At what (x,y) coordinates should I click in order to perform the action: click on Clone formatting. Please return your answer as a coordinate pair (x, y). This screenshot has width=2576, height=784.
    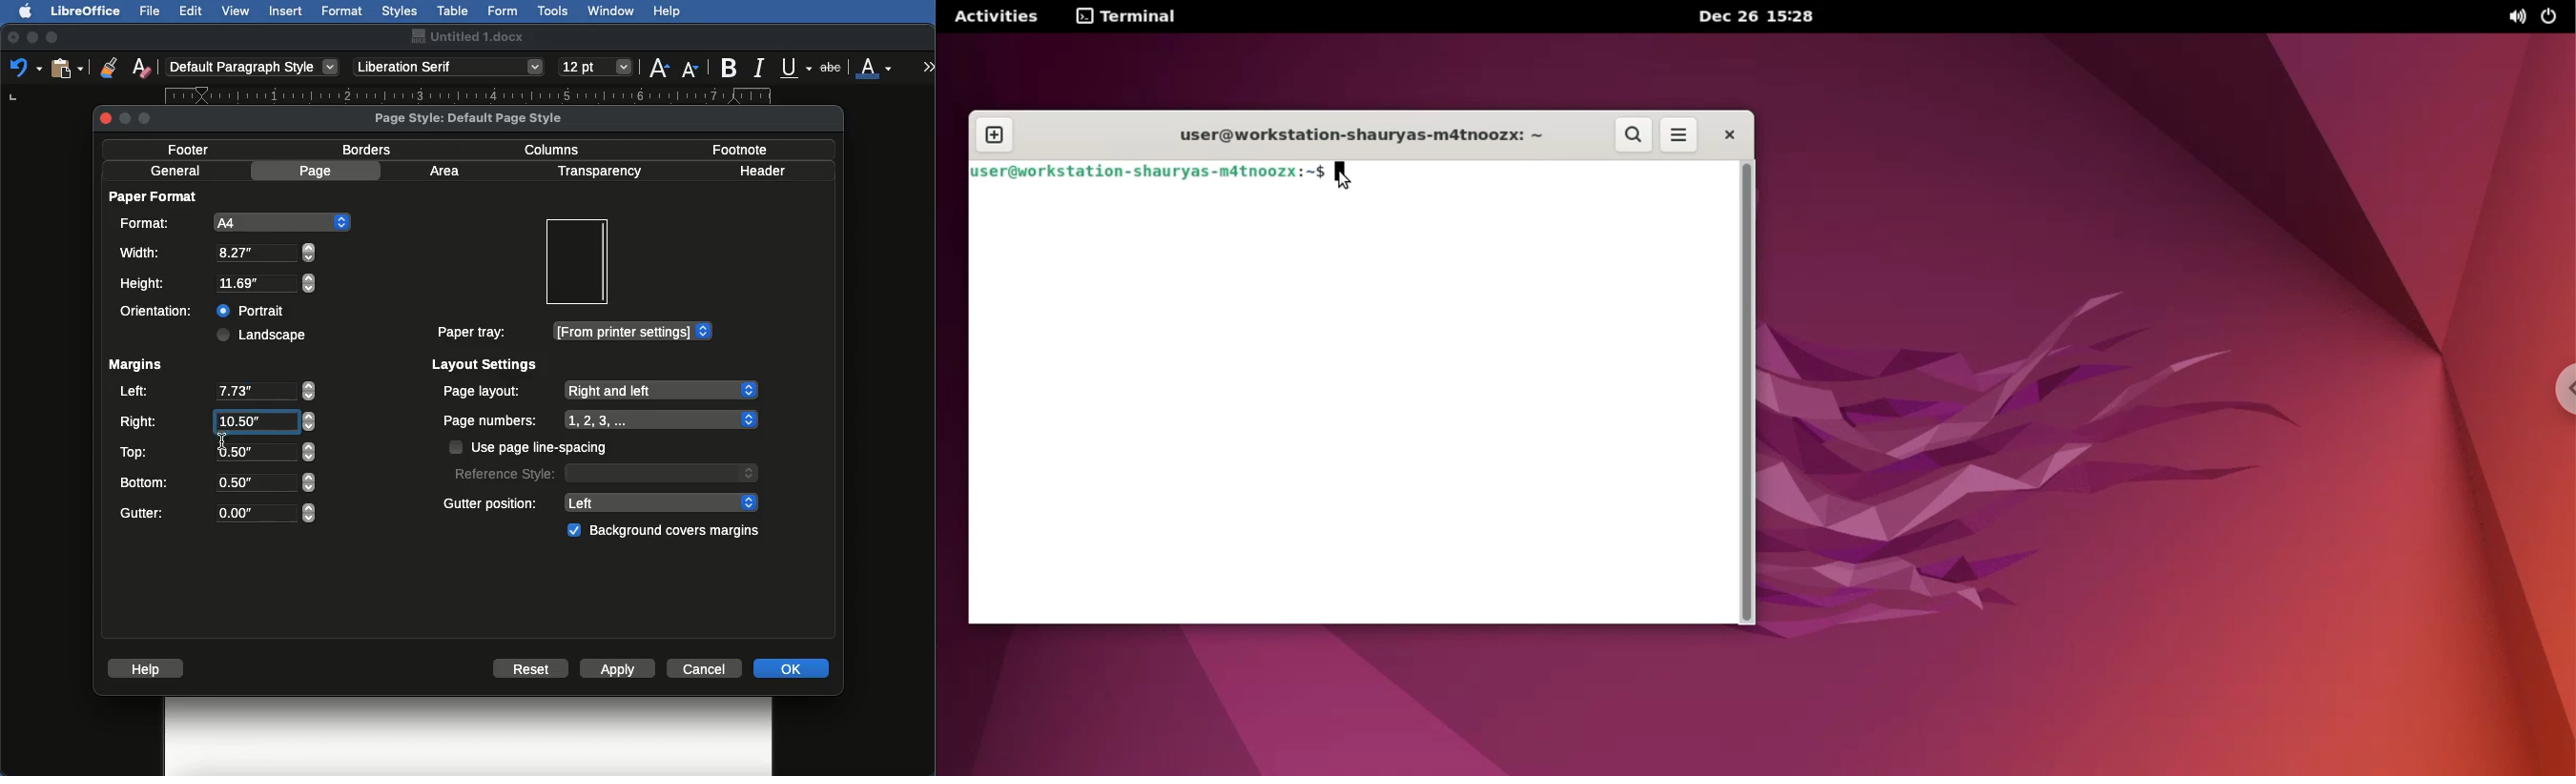
    Looking at the image, I should click on (109, 67).